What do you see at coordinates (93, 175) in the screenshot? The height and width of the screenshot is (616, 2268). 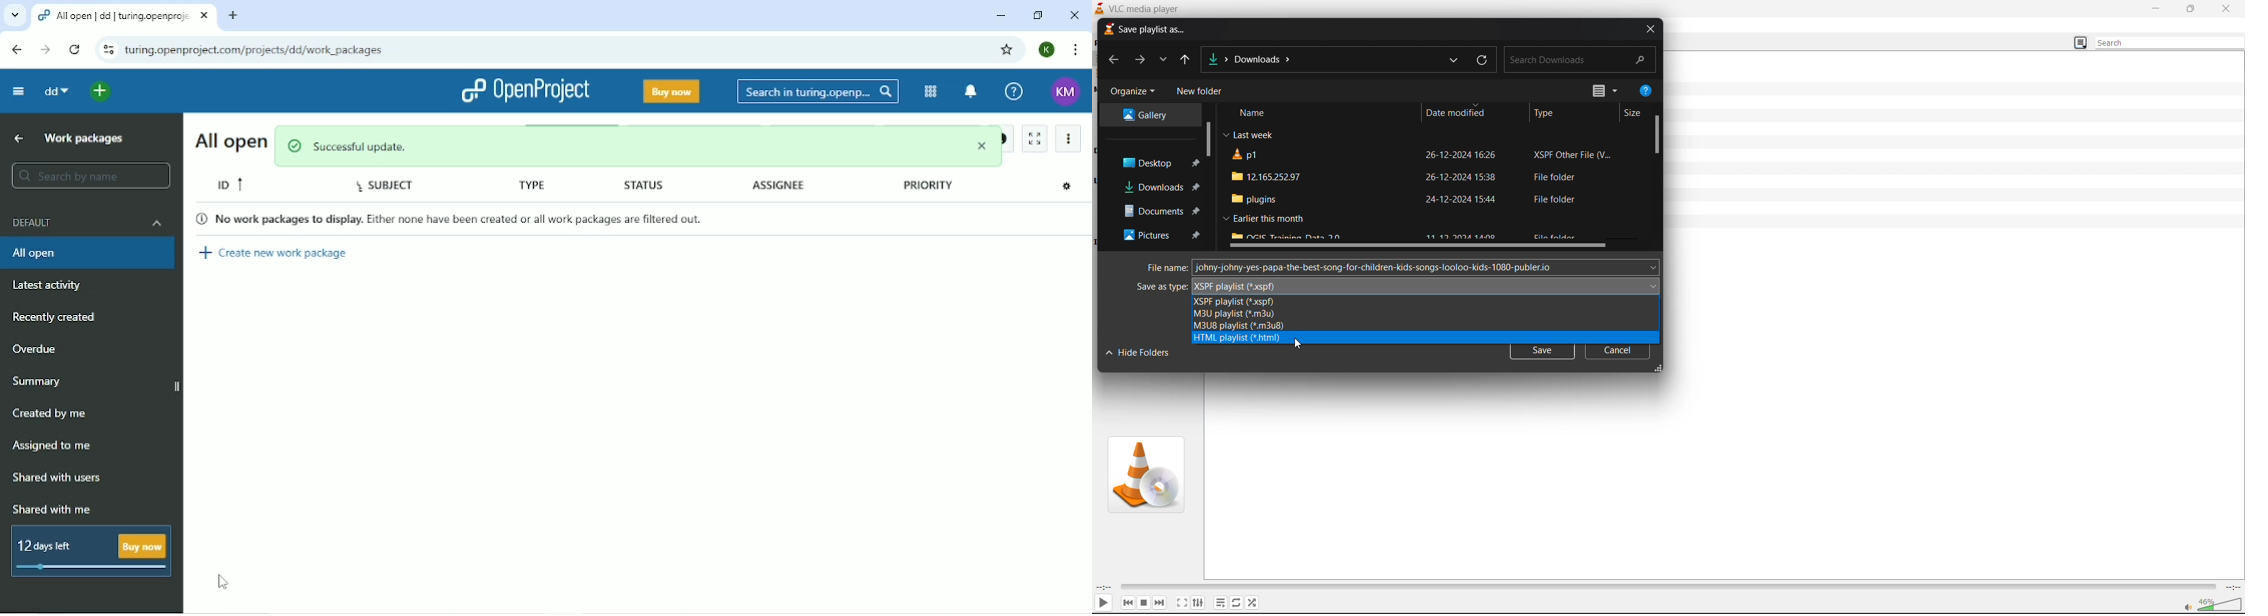 I see `Search by name` at bounding box center [93, 175].